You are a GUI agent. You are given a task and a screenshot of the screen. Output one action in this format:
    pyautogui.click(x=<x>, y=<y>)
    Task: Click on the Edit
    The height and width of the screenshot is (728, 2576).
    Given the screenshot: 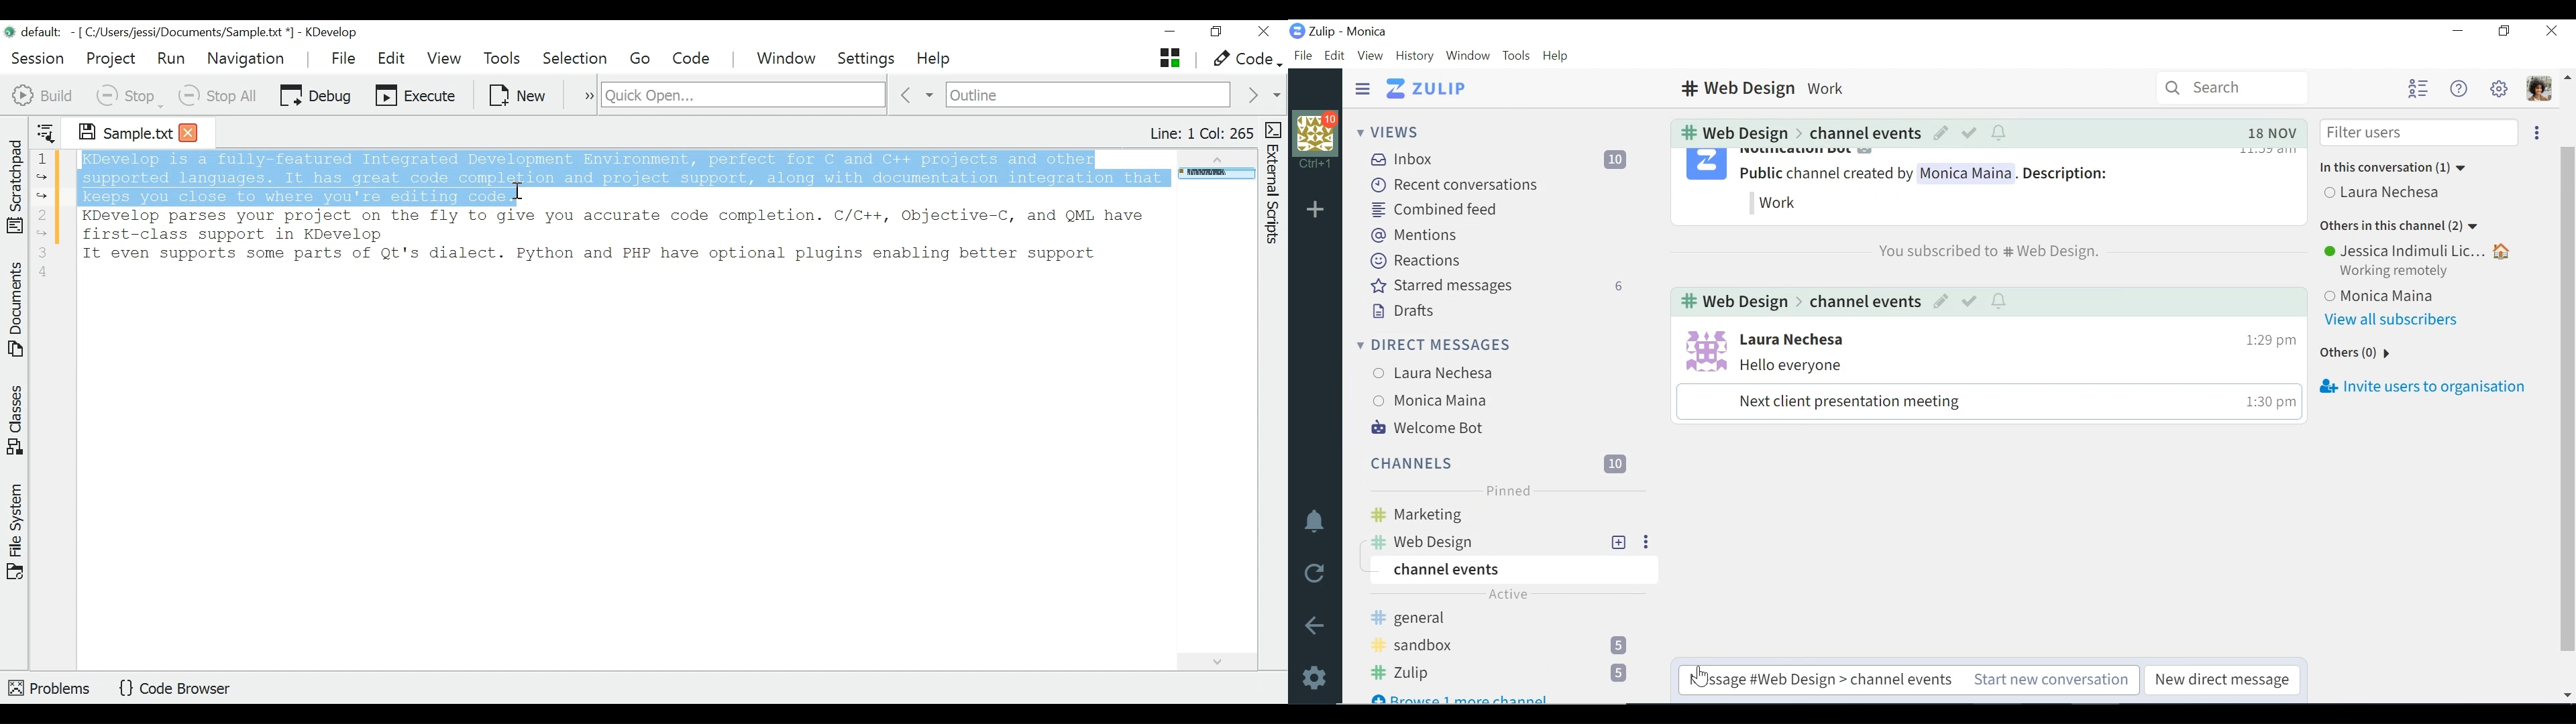 What is the action you would take?
    pyautogui.click(x=1334, y=55)
    